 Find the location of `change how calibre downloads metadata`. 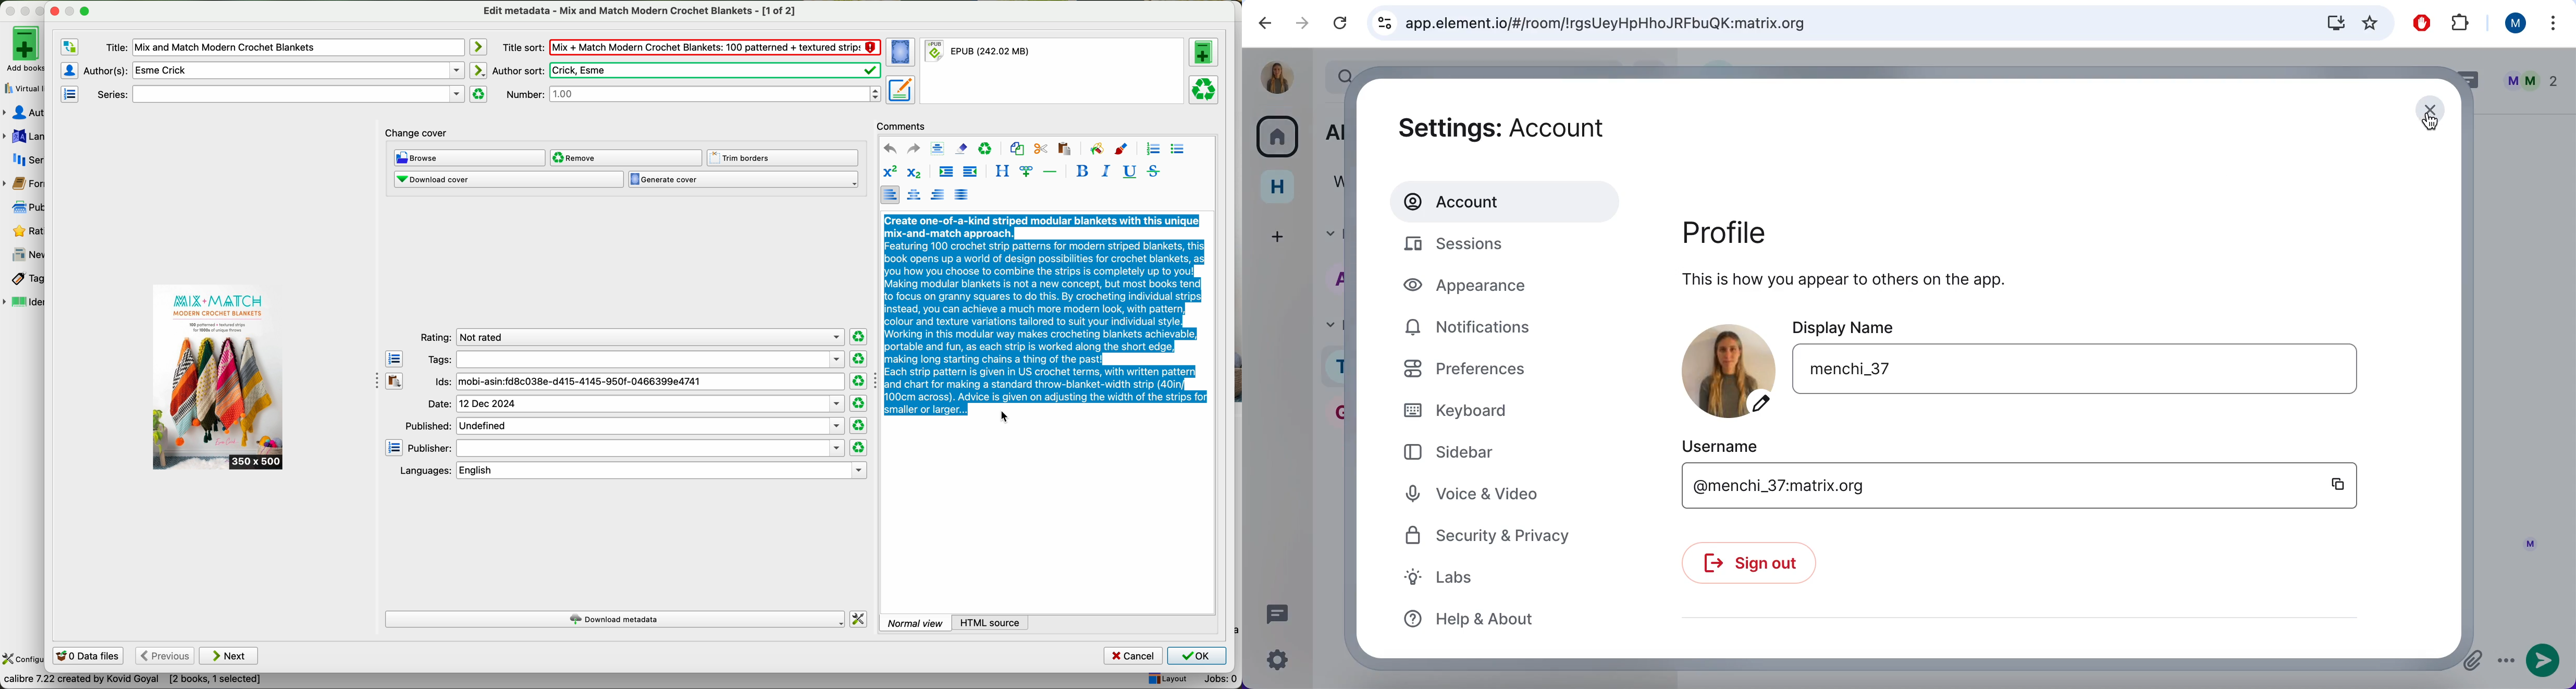

change how calibre downloads metadata is located at coordinates (859, 620).